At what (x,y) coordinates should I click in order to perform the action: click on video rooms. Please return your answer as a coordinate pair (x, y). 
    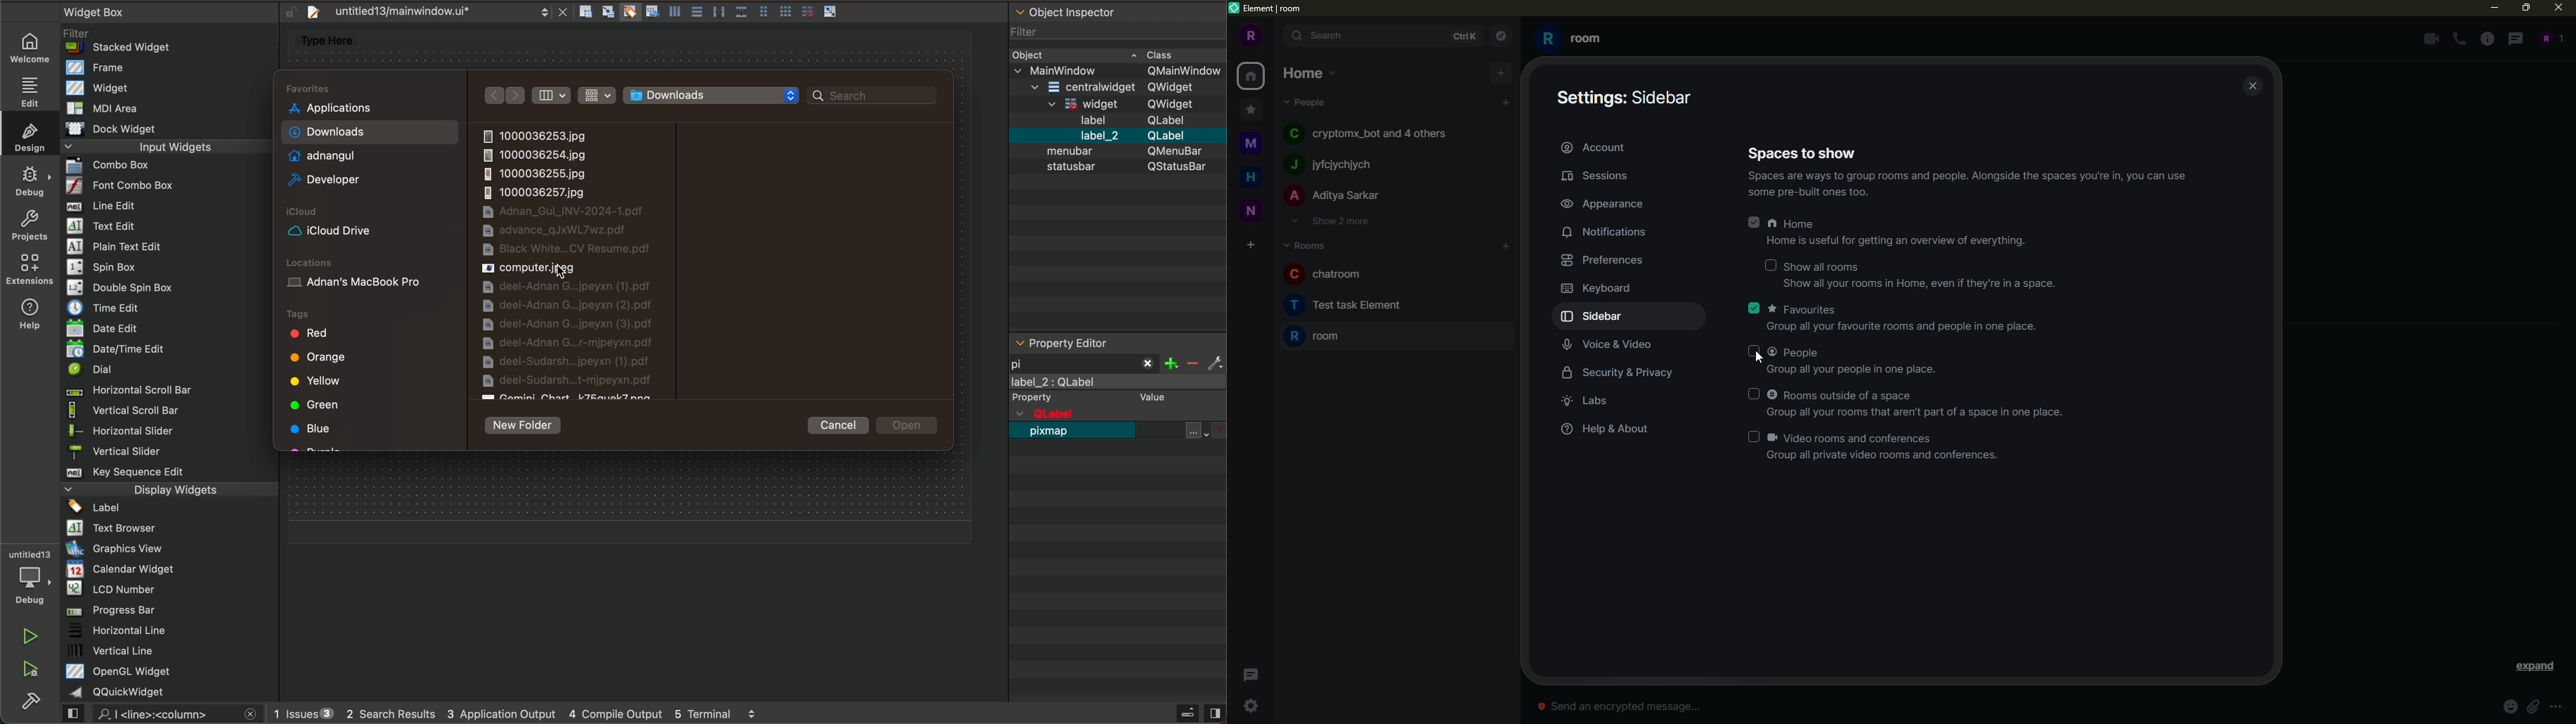
    Looking at the image, I should click on (1856, 437).